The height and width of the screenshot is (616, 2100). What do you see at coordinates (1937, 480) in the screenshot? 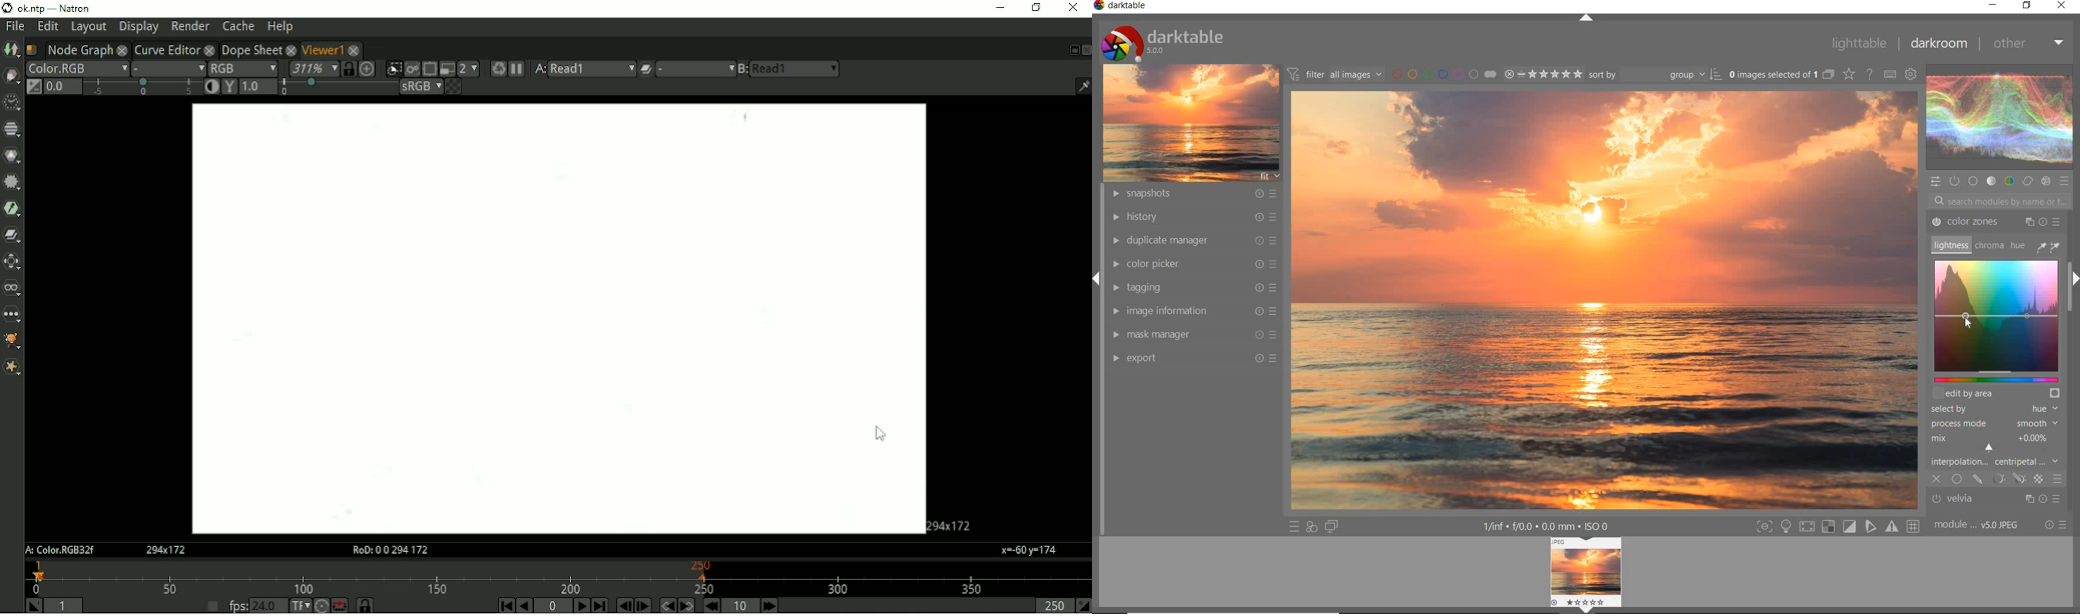
I see `CLOSE` at bounding box center [1937, 480].